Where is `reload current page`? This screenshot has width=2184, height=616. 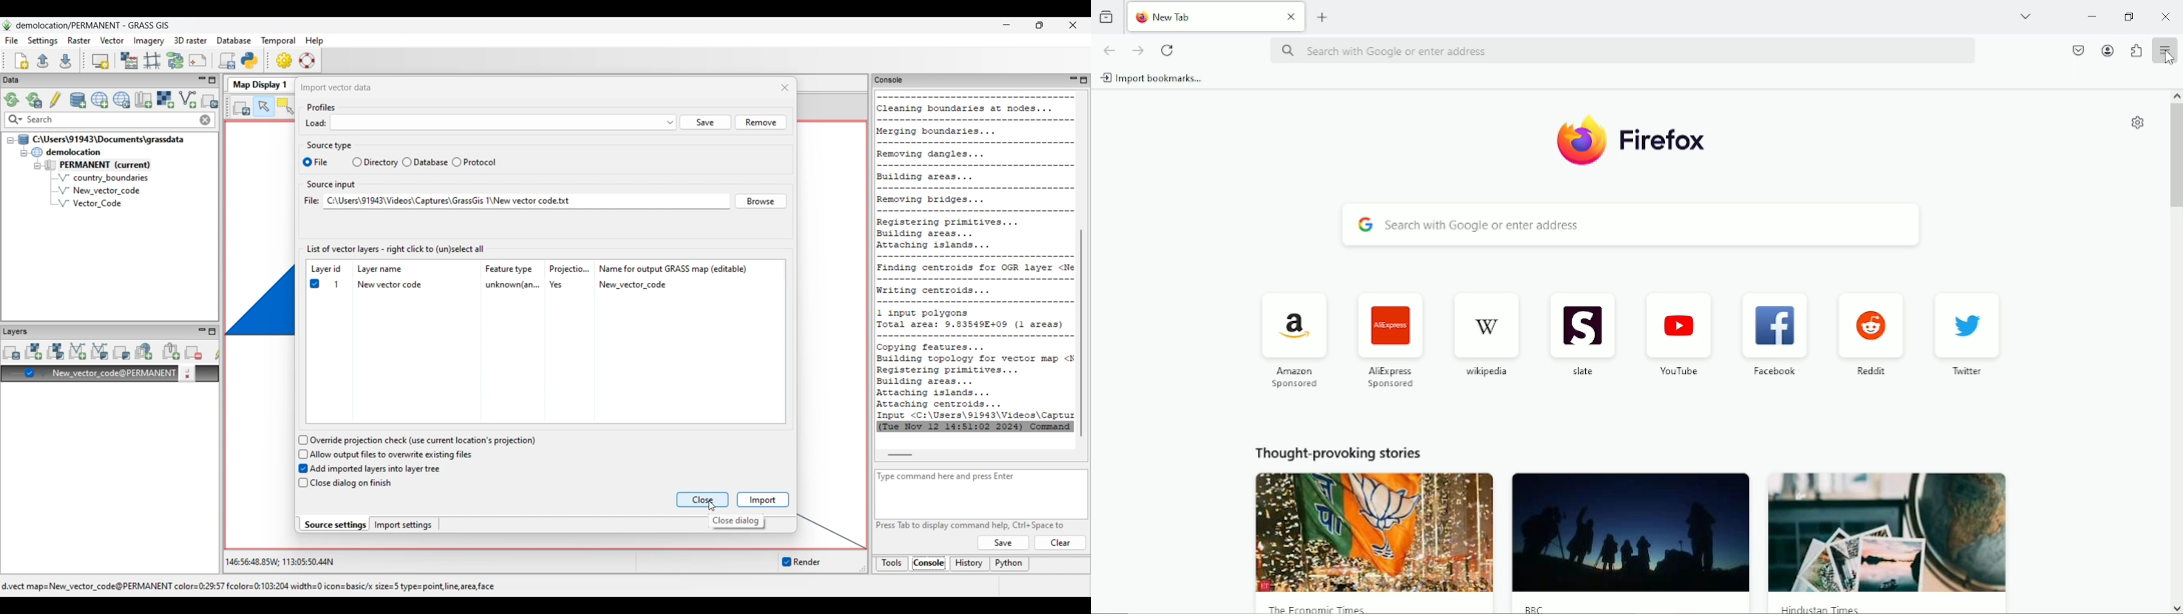 reload current page is located at coordinates (1170, 49).